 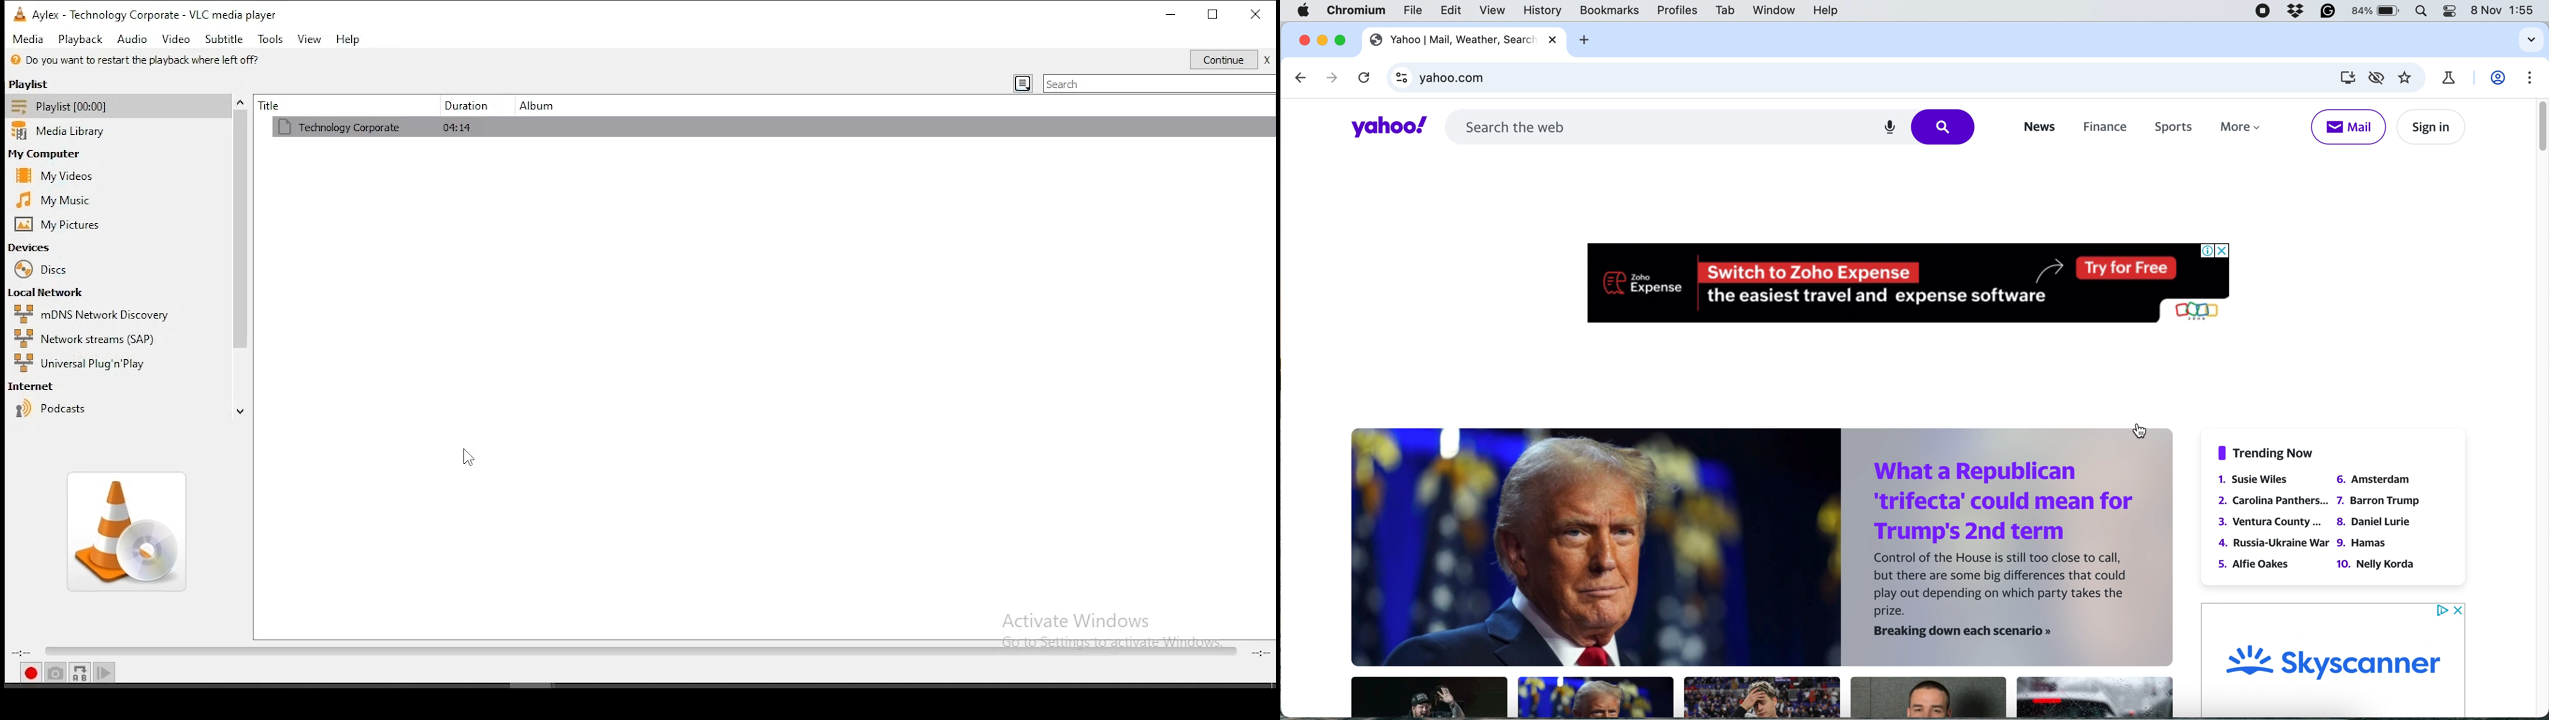 I want to click on minimise, so click(x=1321, y=39).